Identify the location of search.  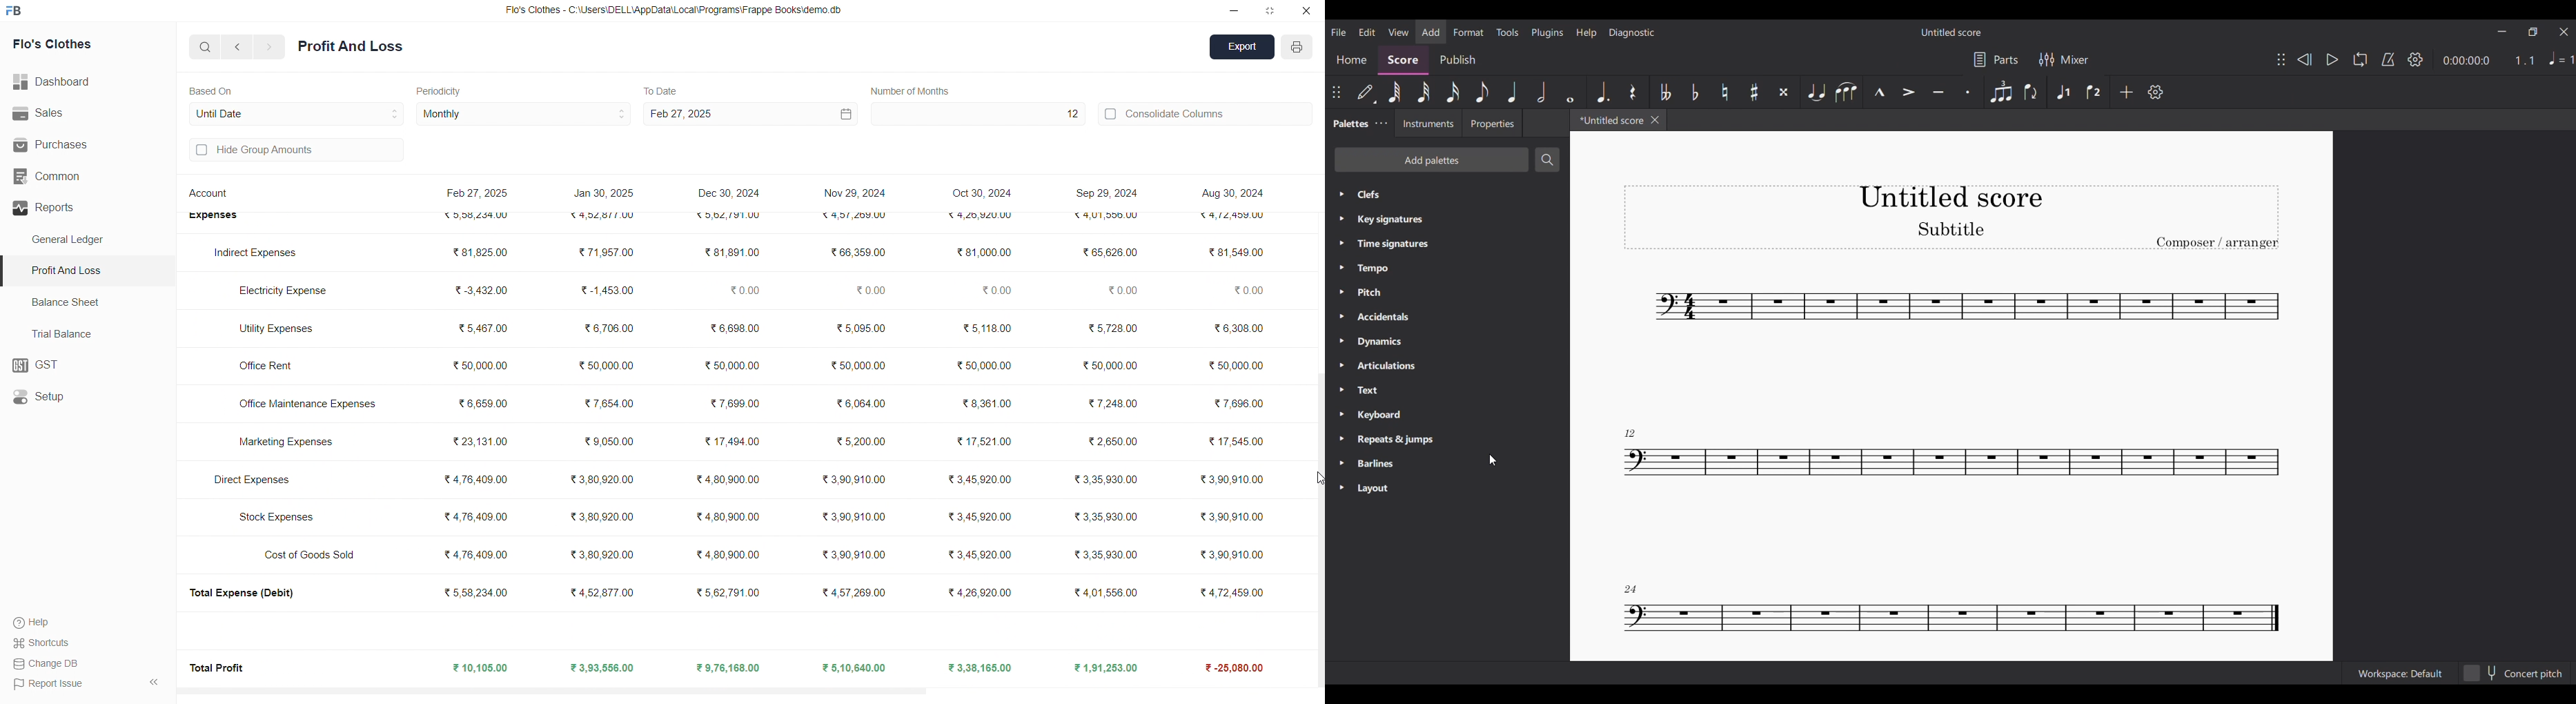
(206, 46).